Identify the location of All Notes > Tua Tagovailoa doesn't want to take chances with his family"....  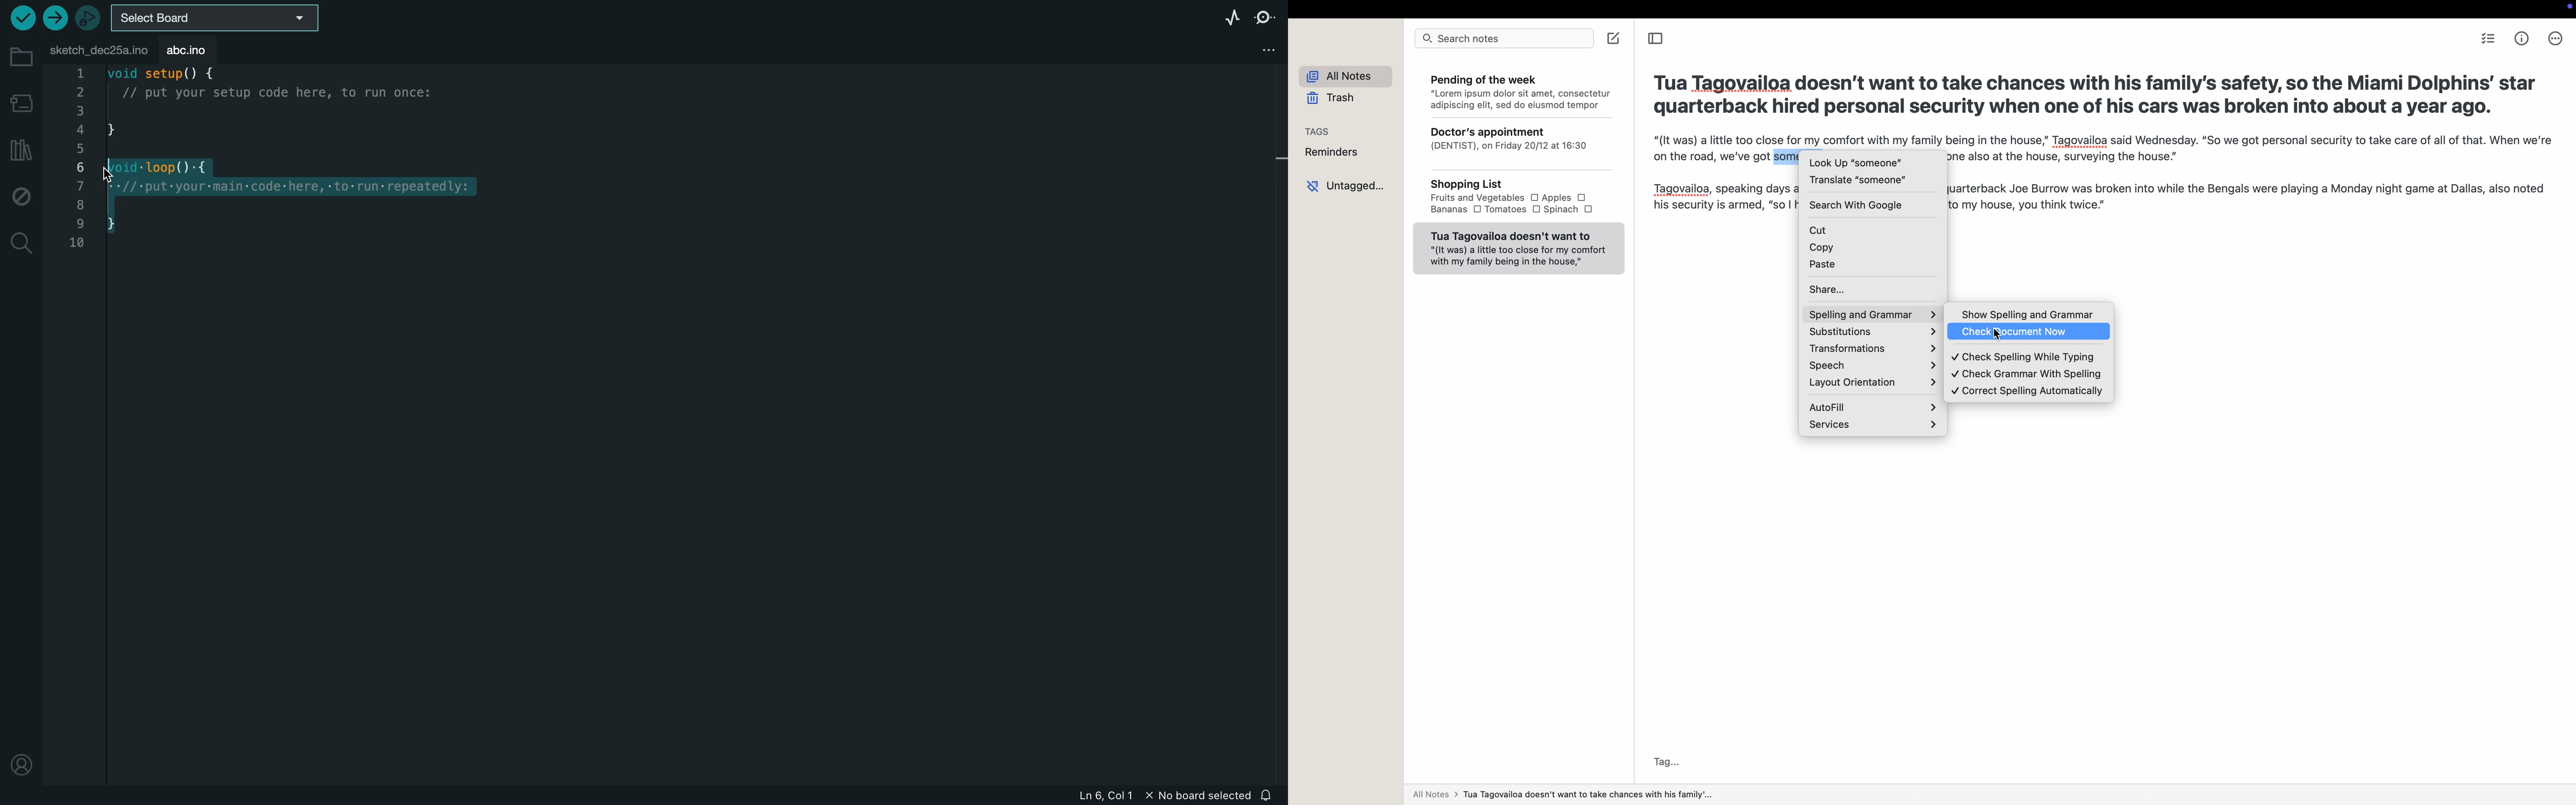
(1568, 795).